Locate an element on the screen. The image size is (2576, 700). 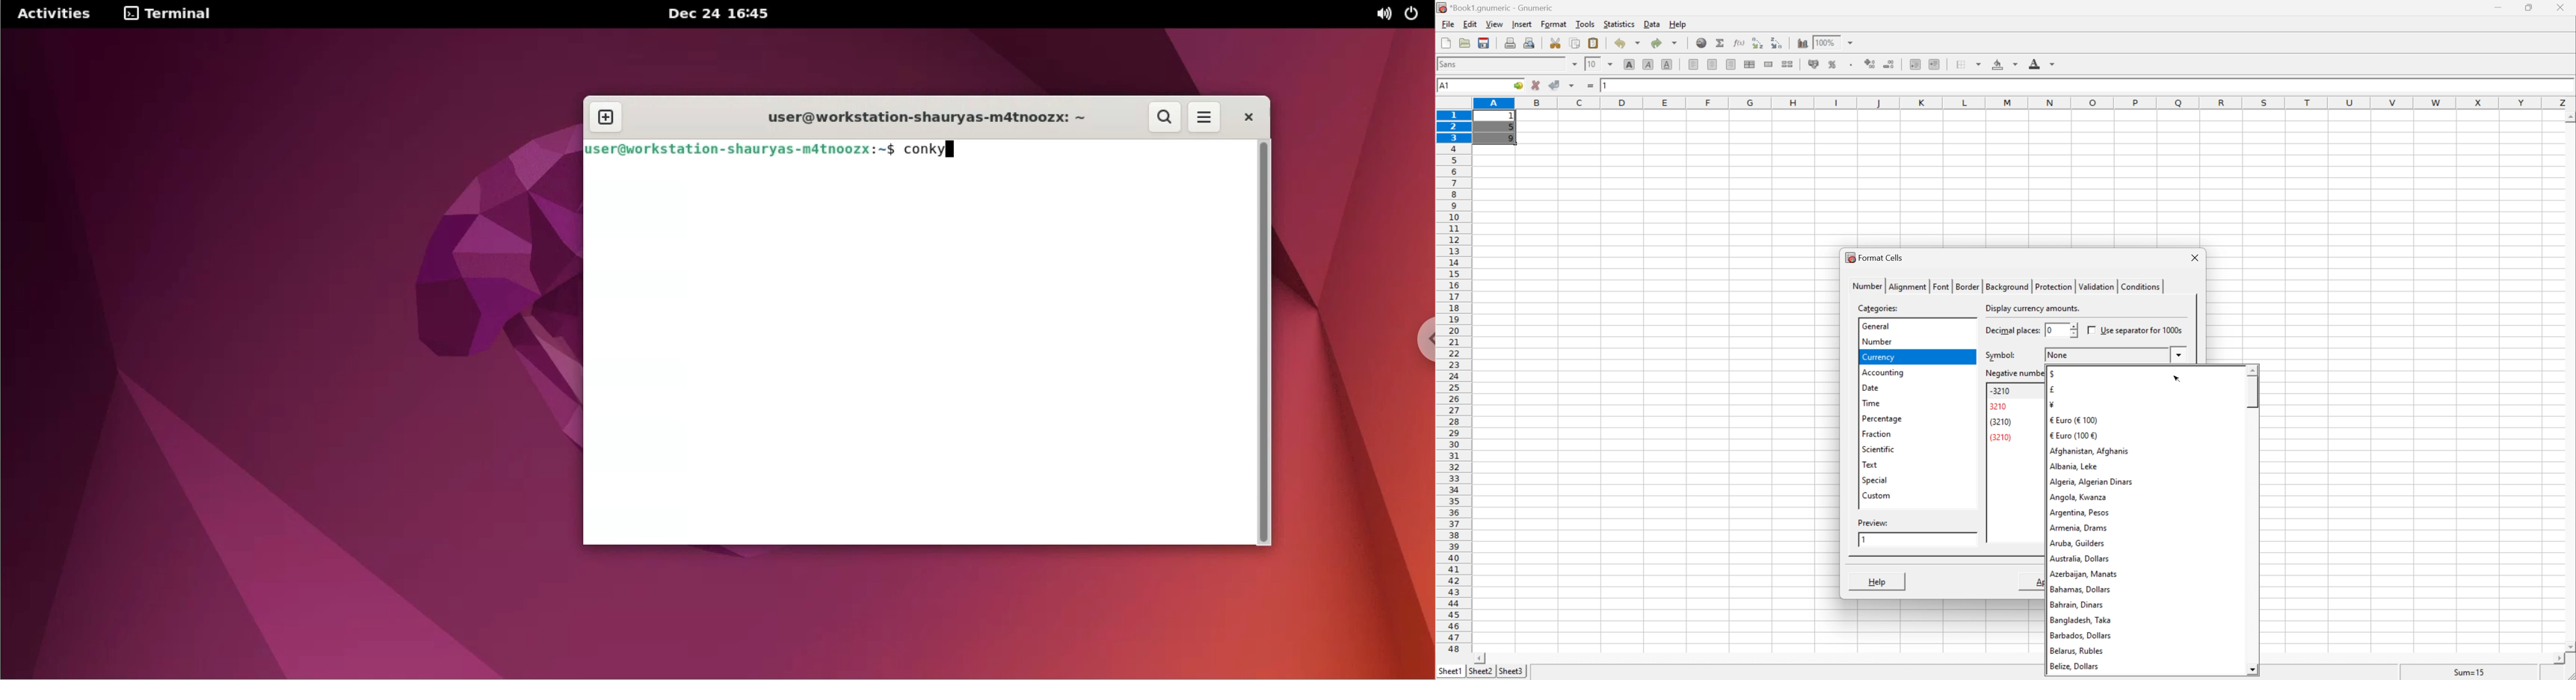
100% is located at coordinates (1825, 42).